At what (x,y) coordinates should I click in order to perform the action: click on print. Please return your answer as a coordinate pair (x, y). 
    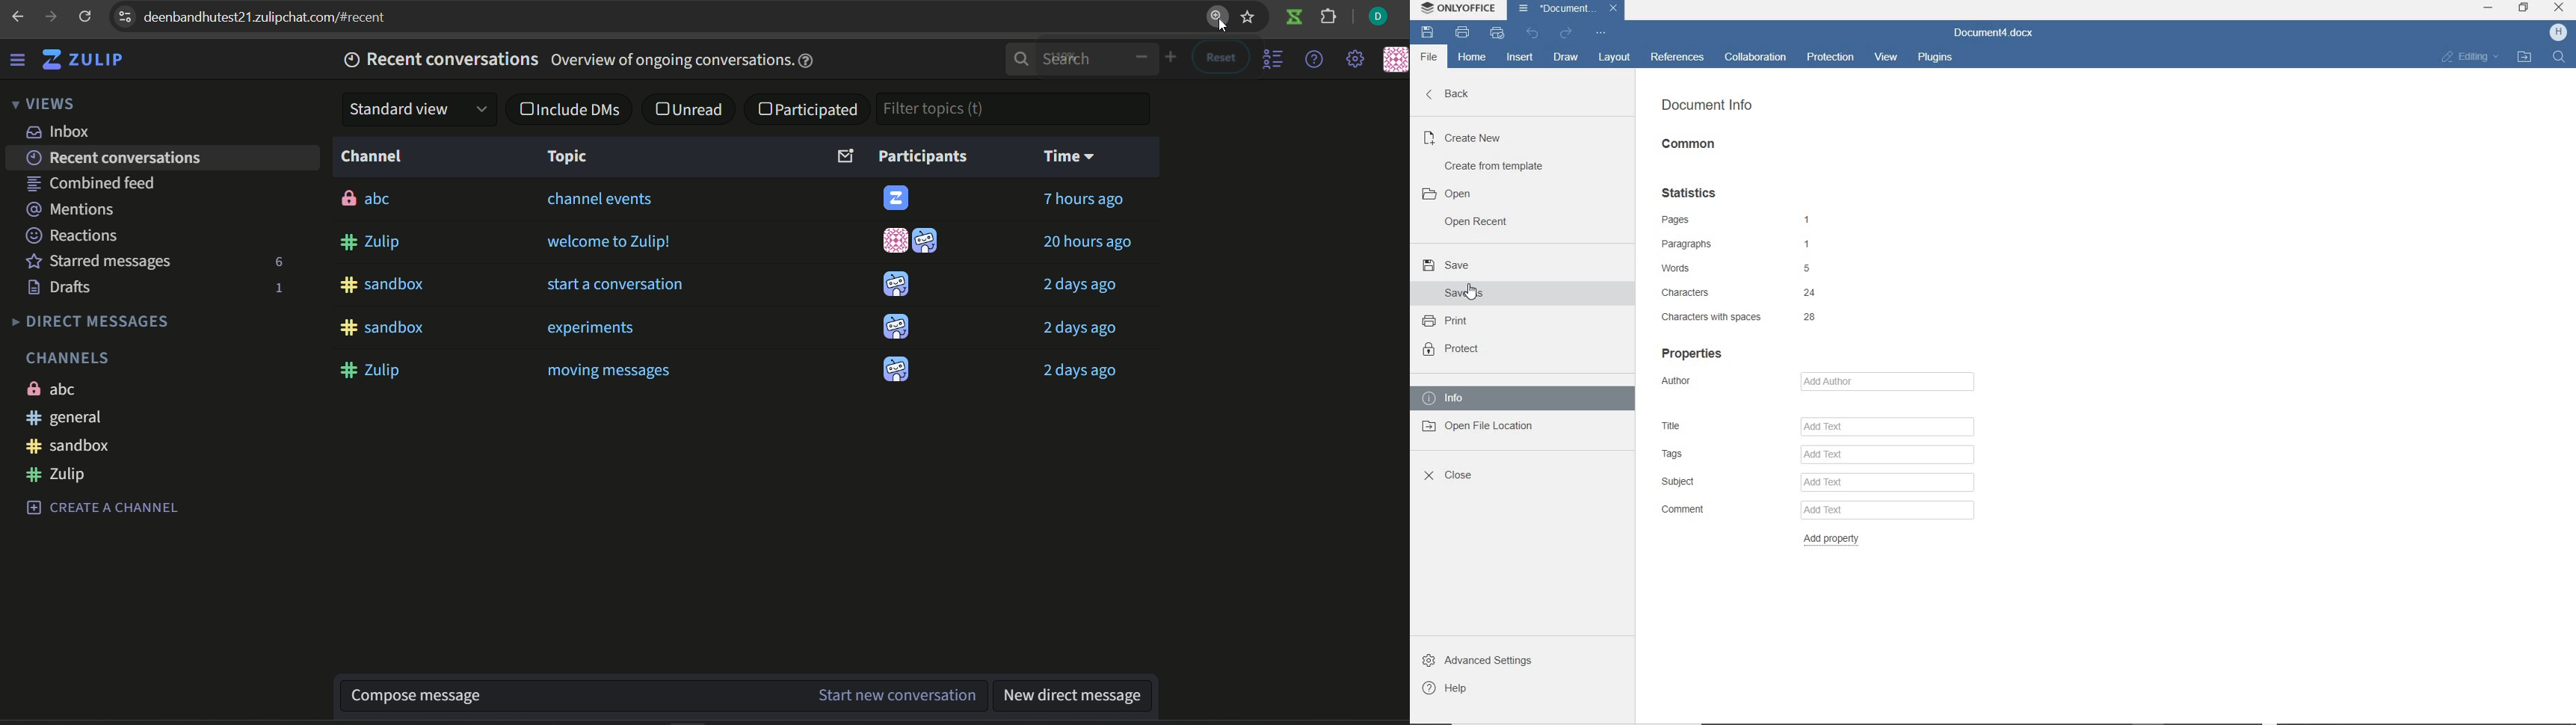
    Looking at the image, I should click on (1447, 321).